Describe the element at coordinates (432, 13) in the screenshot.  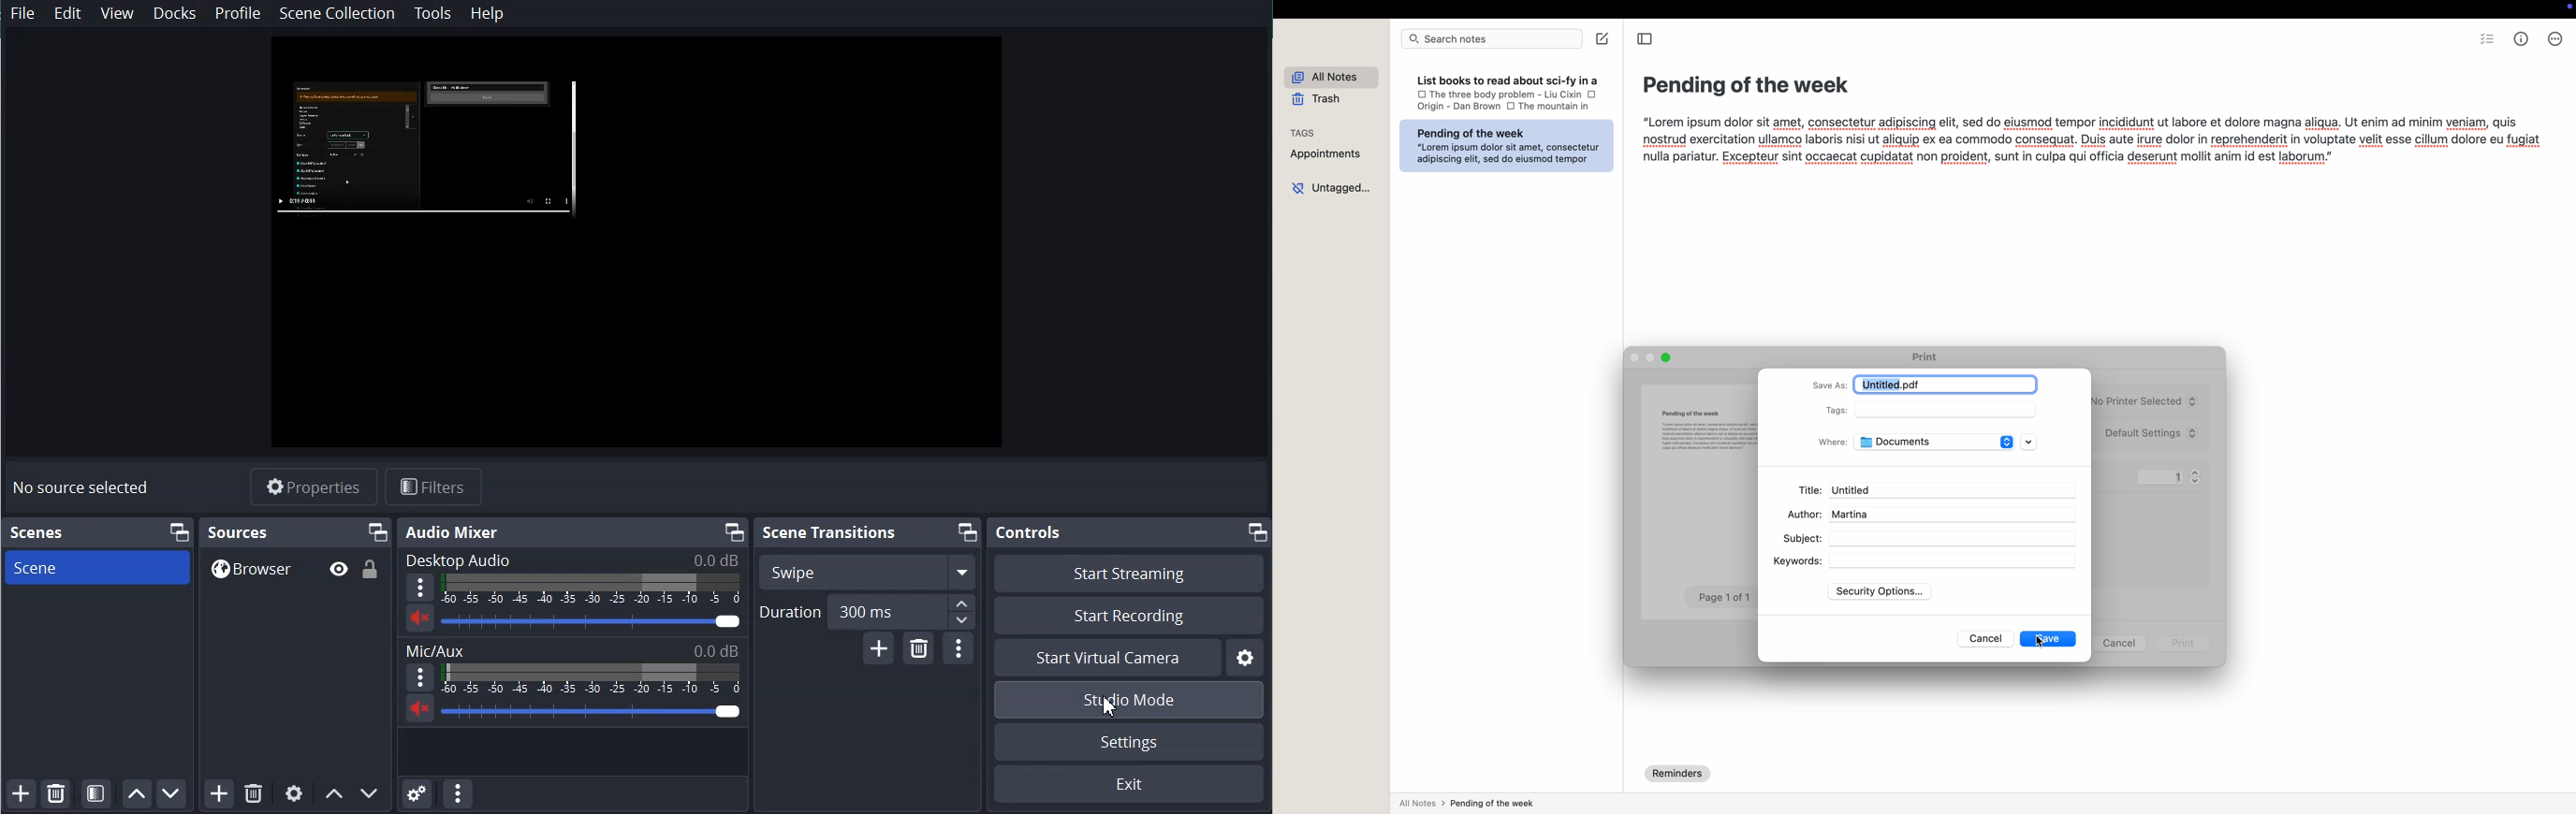
I see `Tools` at that location.